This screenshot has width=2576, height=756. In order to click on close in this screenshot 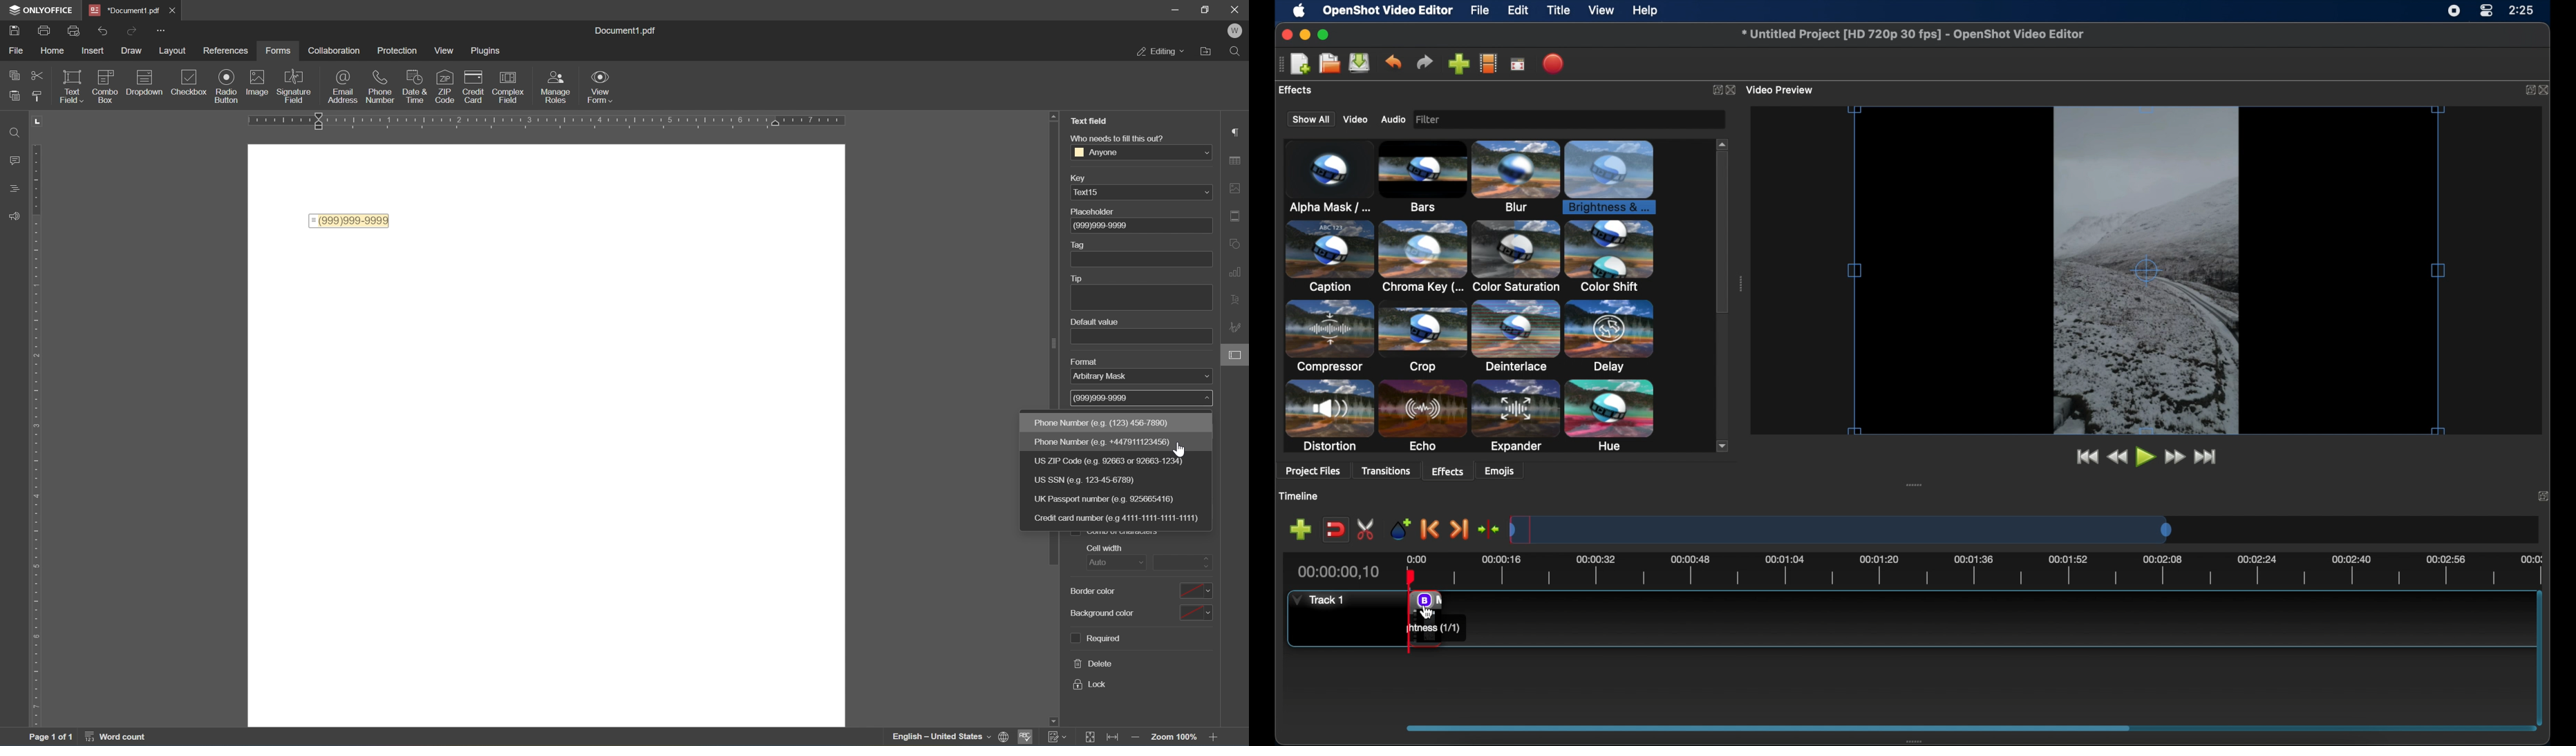, I will do `click(173, 9)`.